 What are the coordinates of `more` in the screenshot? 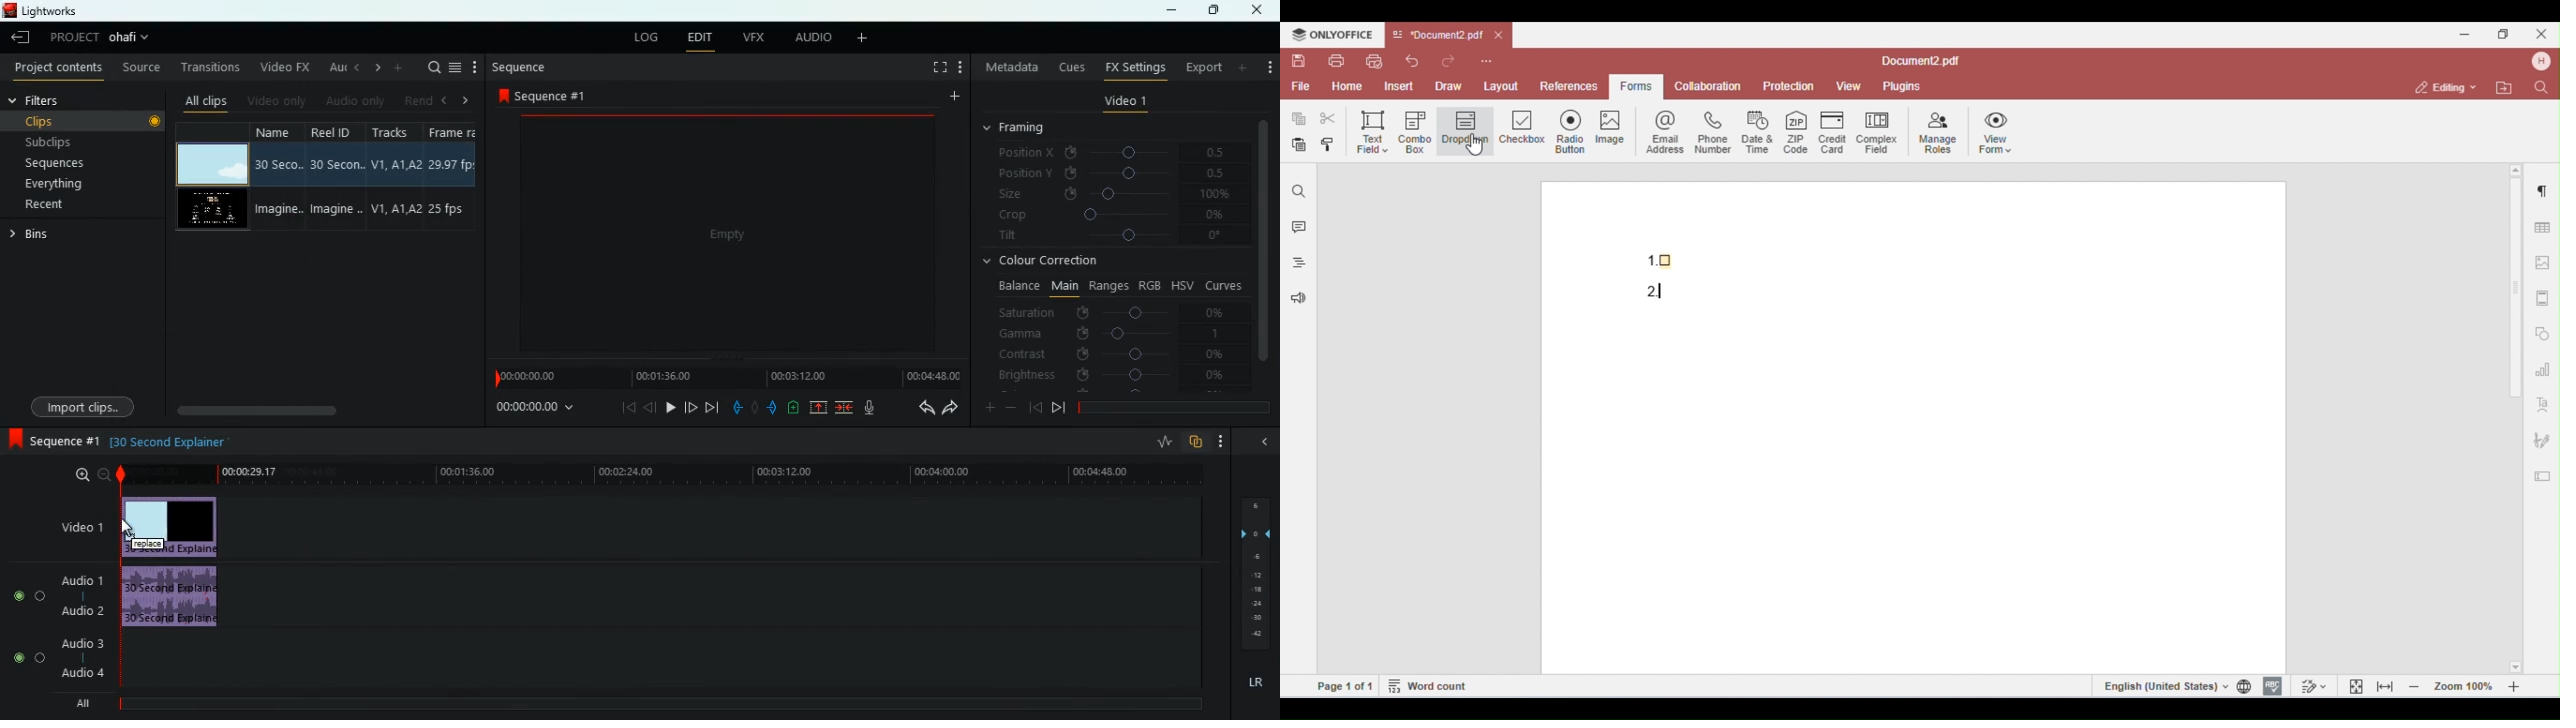 It's located at (477, 66).